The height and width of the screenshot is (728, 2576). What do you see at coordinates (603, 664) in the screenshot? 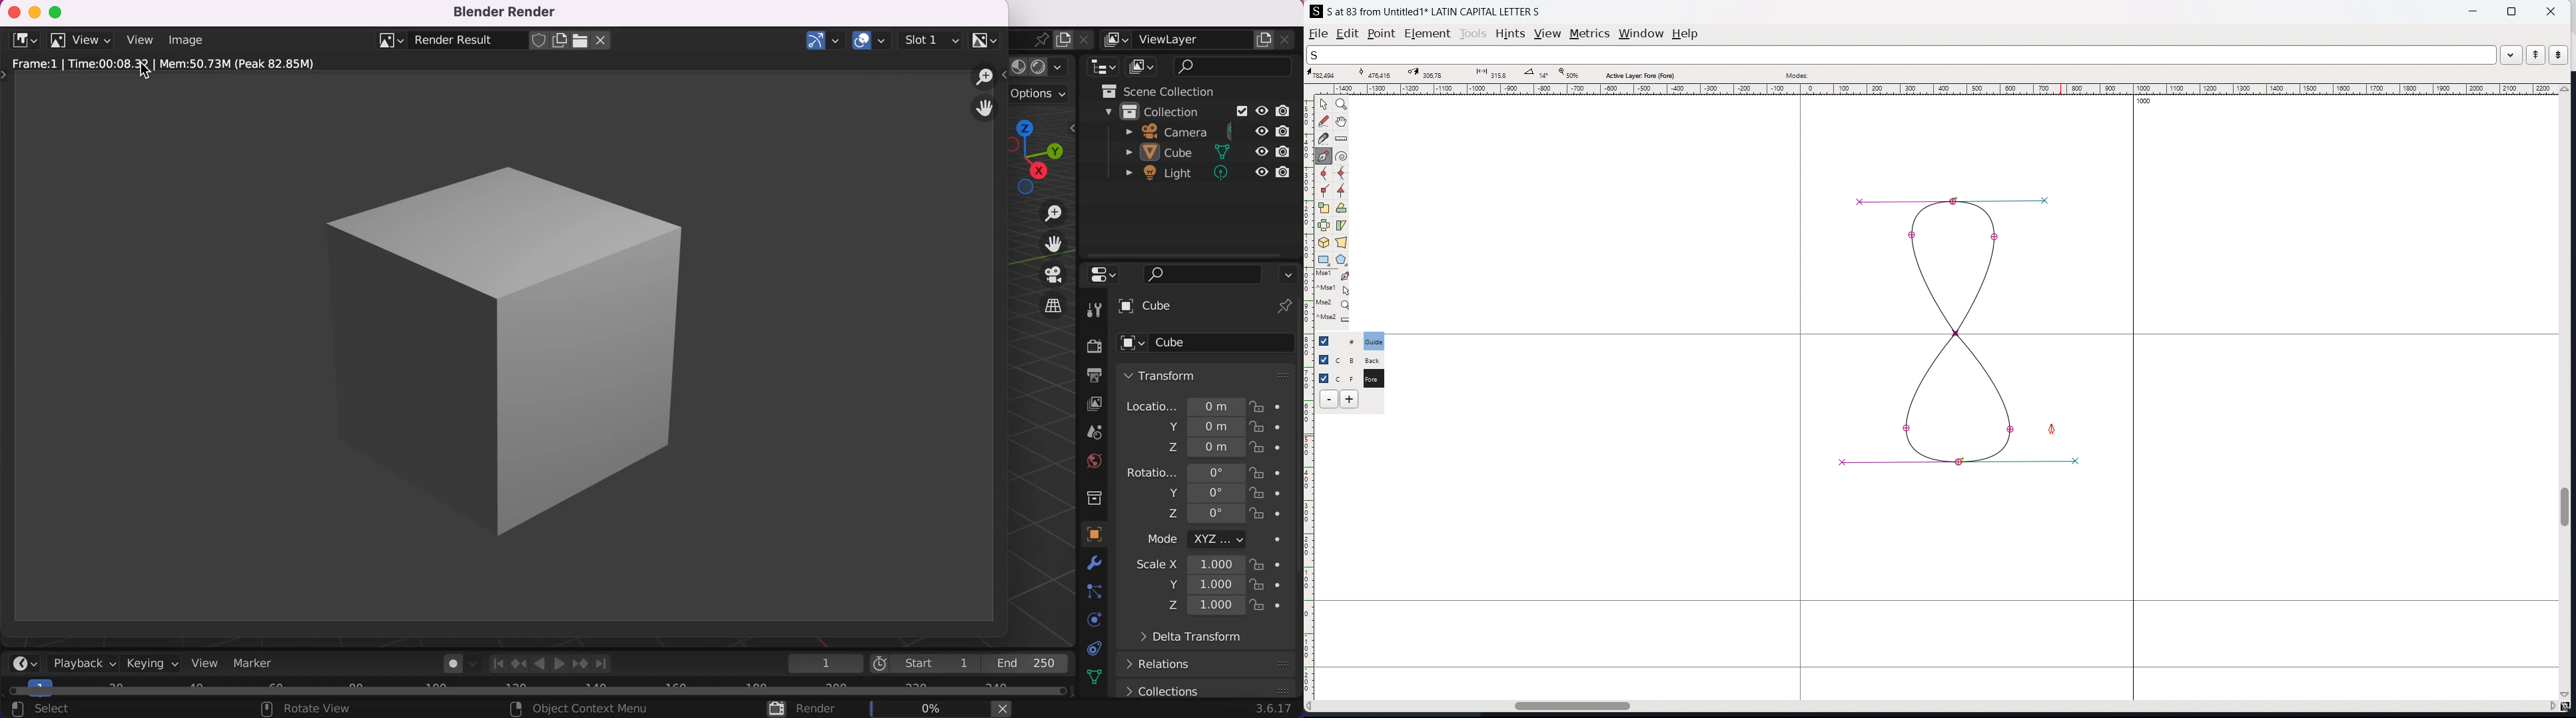
I see `Join to endpoint` at bounding box center [603, 664].